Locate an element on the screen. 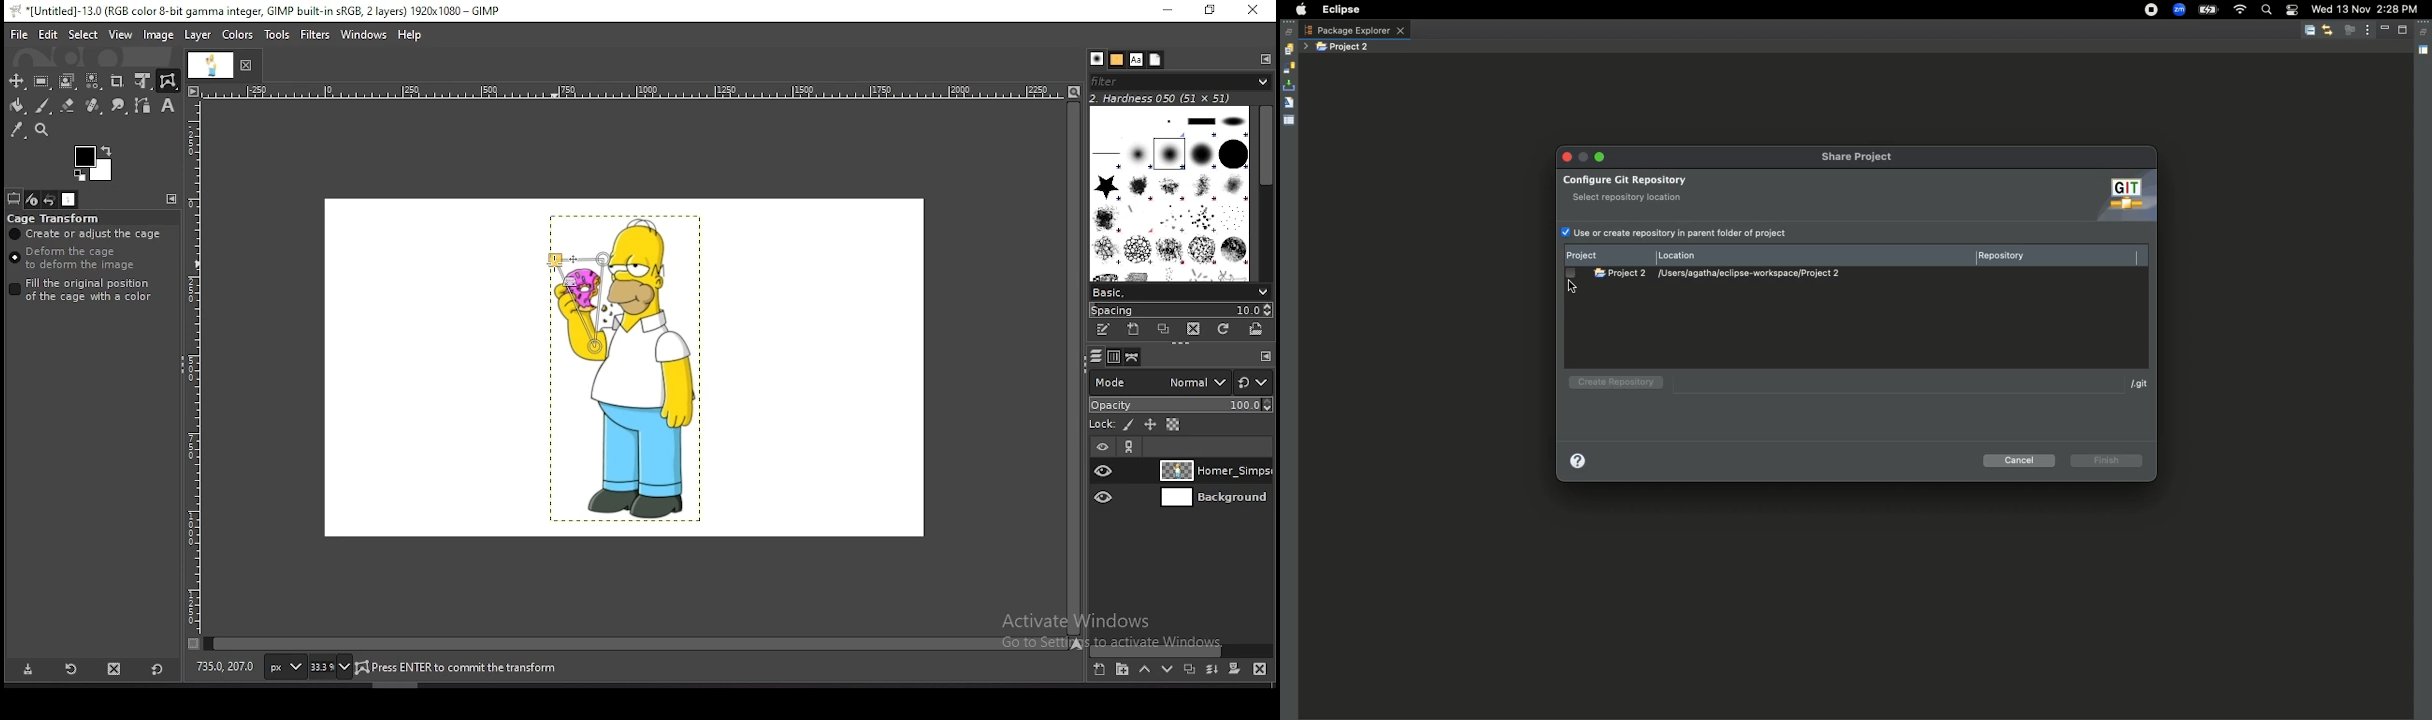 This screenshot has width=2436, height=728. document tab is located at coordinates (211, 67).